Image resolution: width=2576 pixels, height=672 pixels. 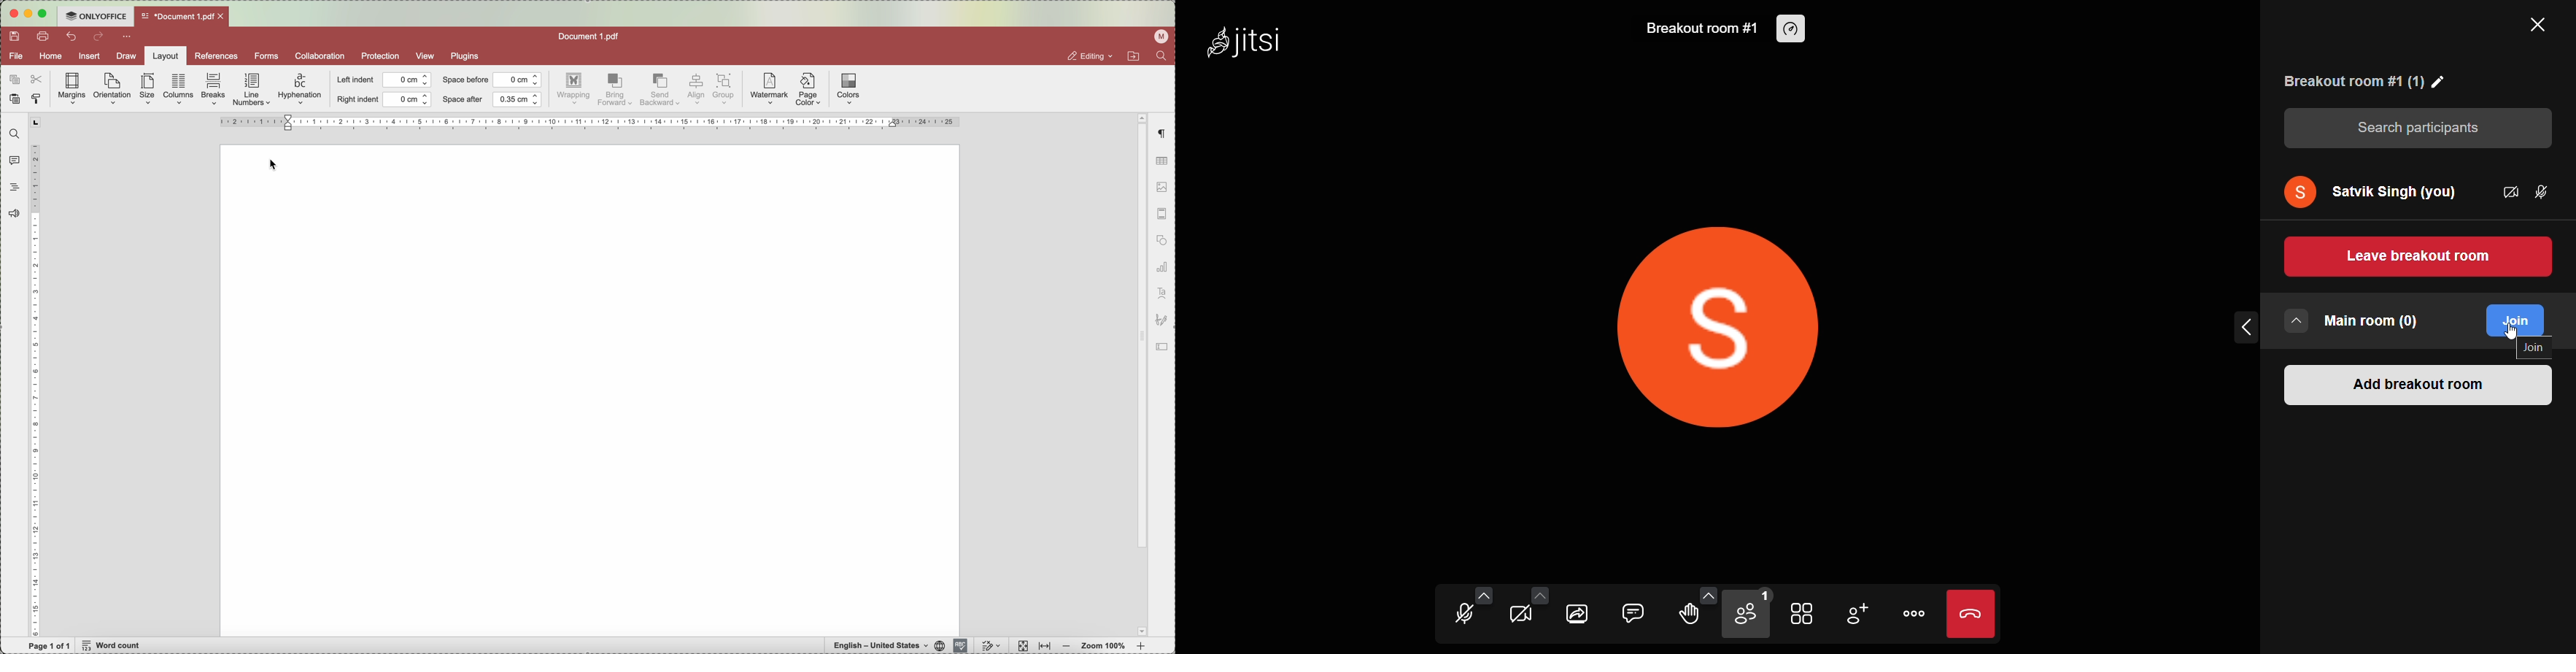 I want to click on watermark, so click(x=768, y=89).